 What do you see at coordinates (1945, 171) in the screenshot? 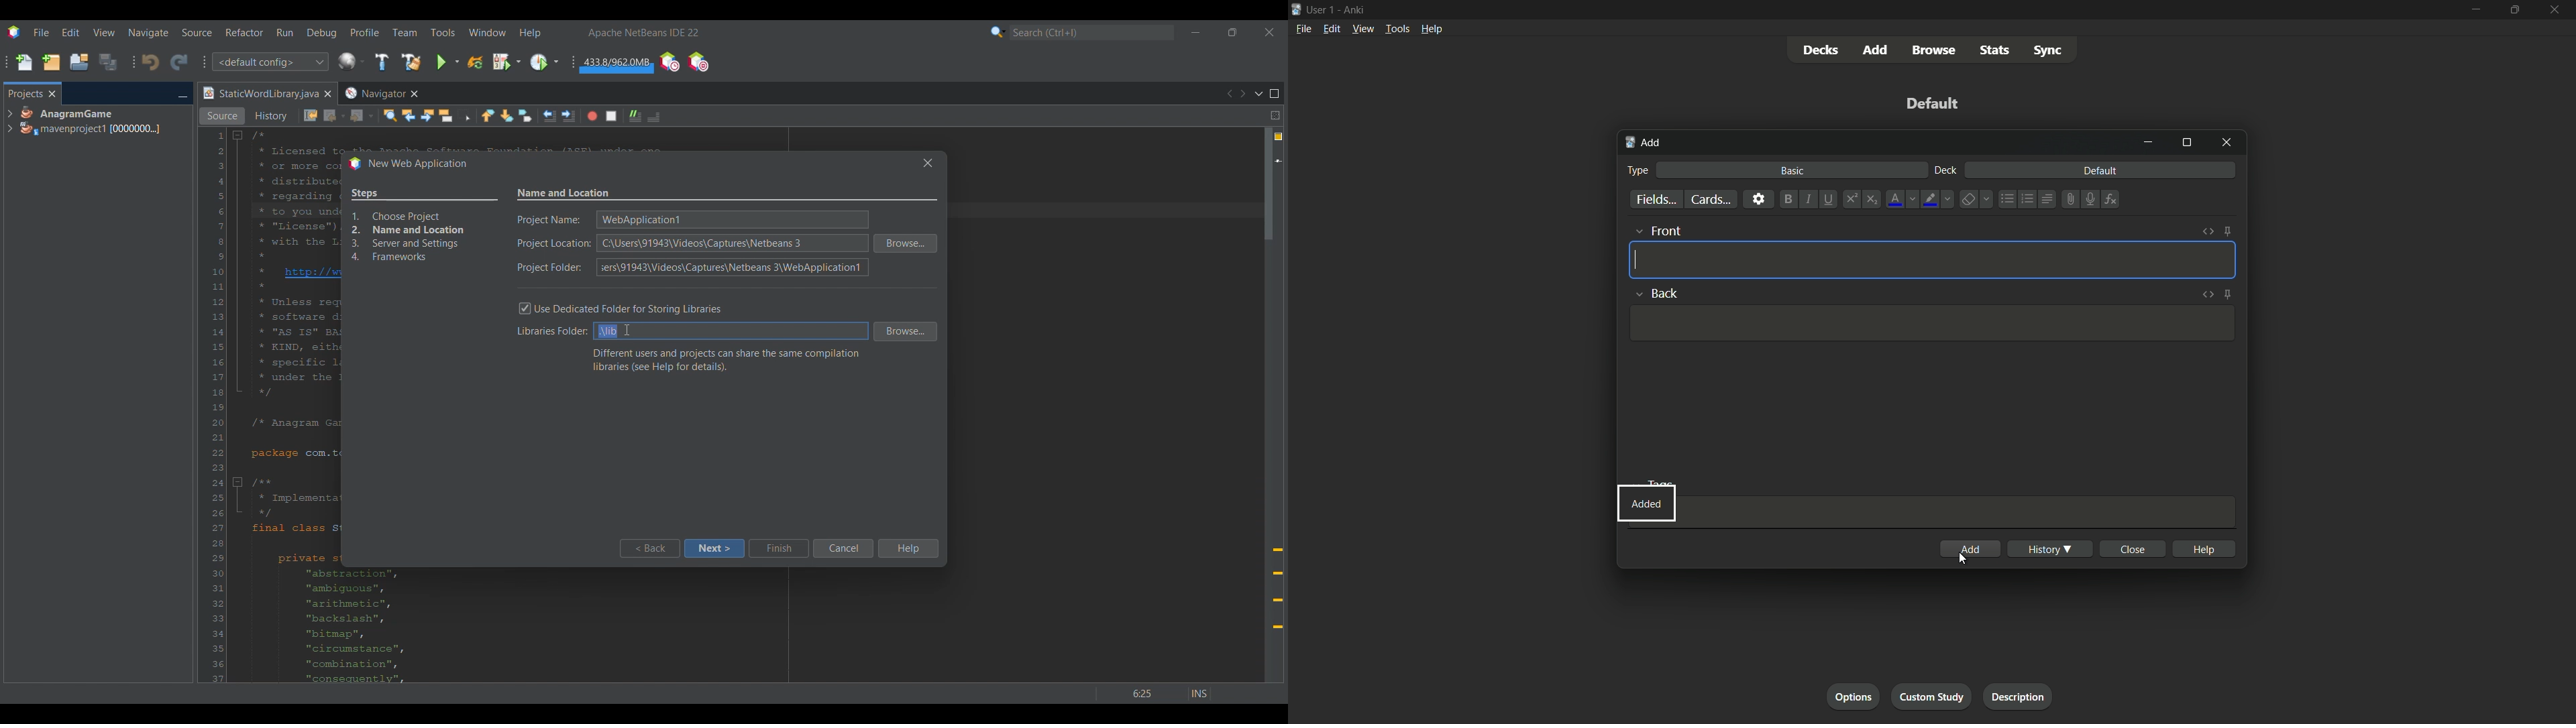
I see `deck` at bounding box center [1945, 171].